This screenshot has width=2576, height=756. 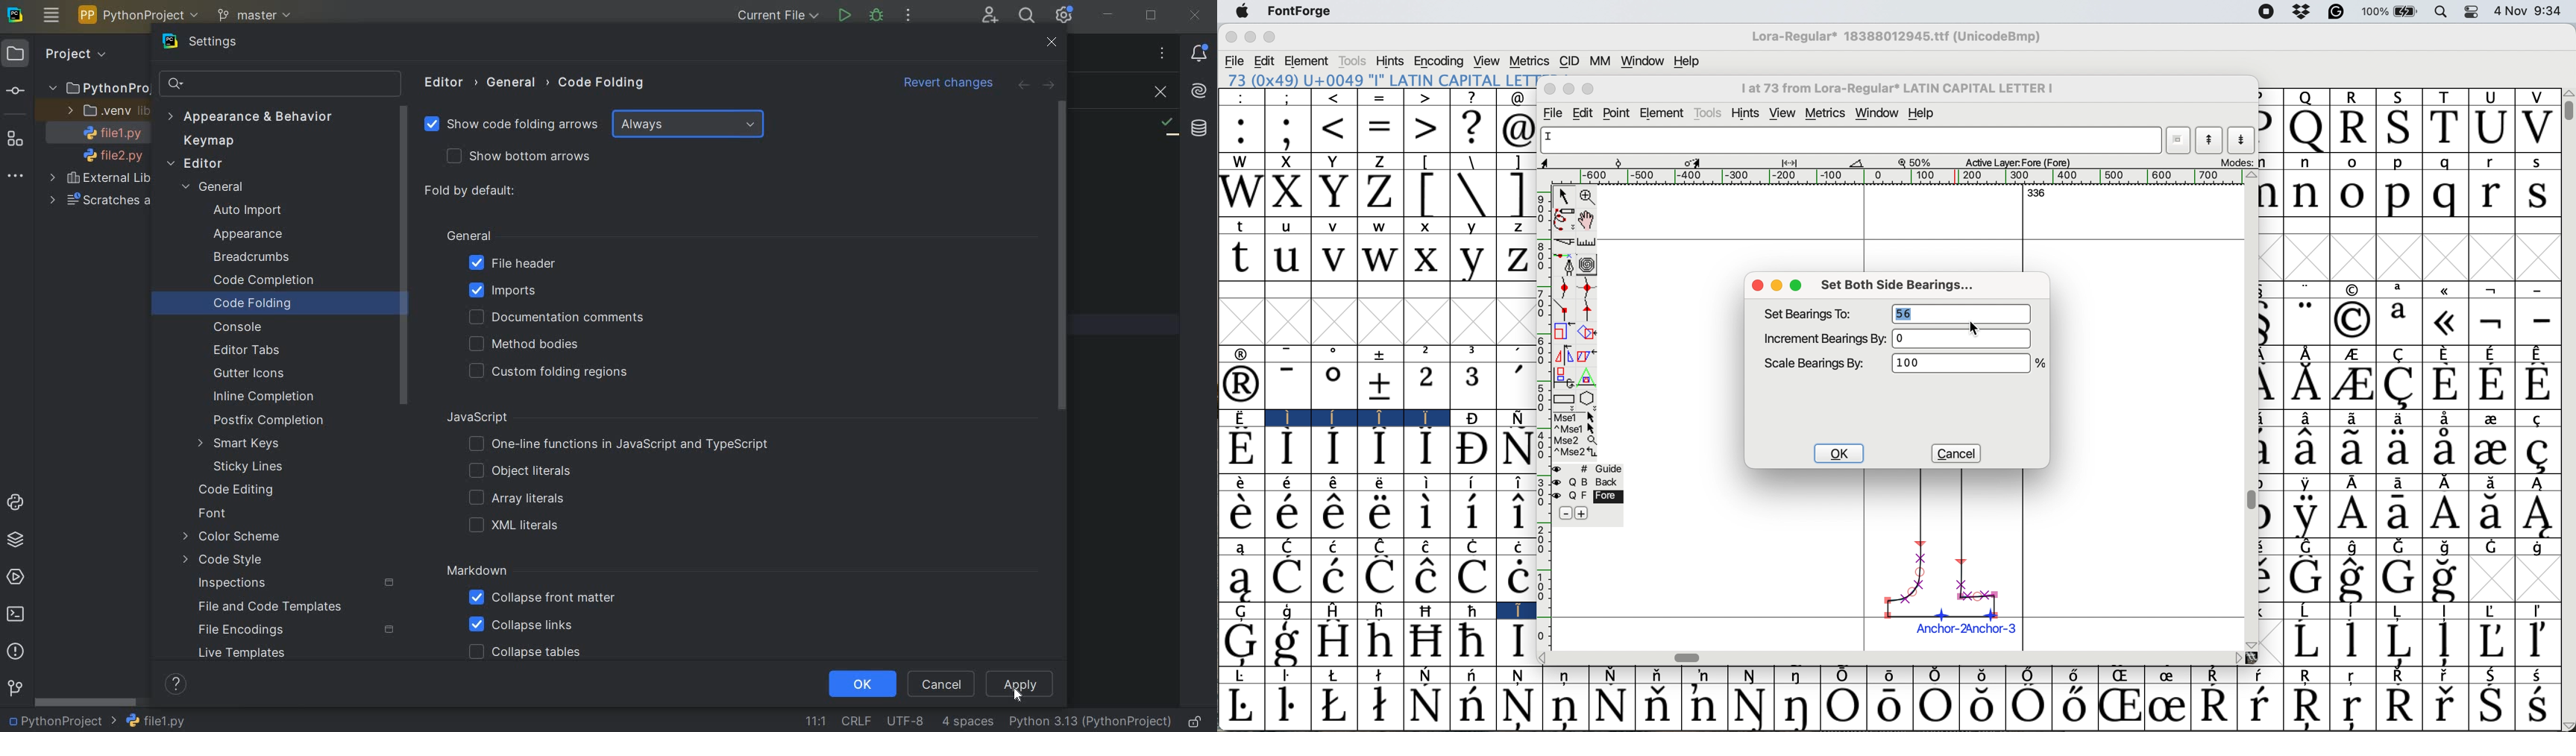 I want to click on <, so click(x=1335, y=98).